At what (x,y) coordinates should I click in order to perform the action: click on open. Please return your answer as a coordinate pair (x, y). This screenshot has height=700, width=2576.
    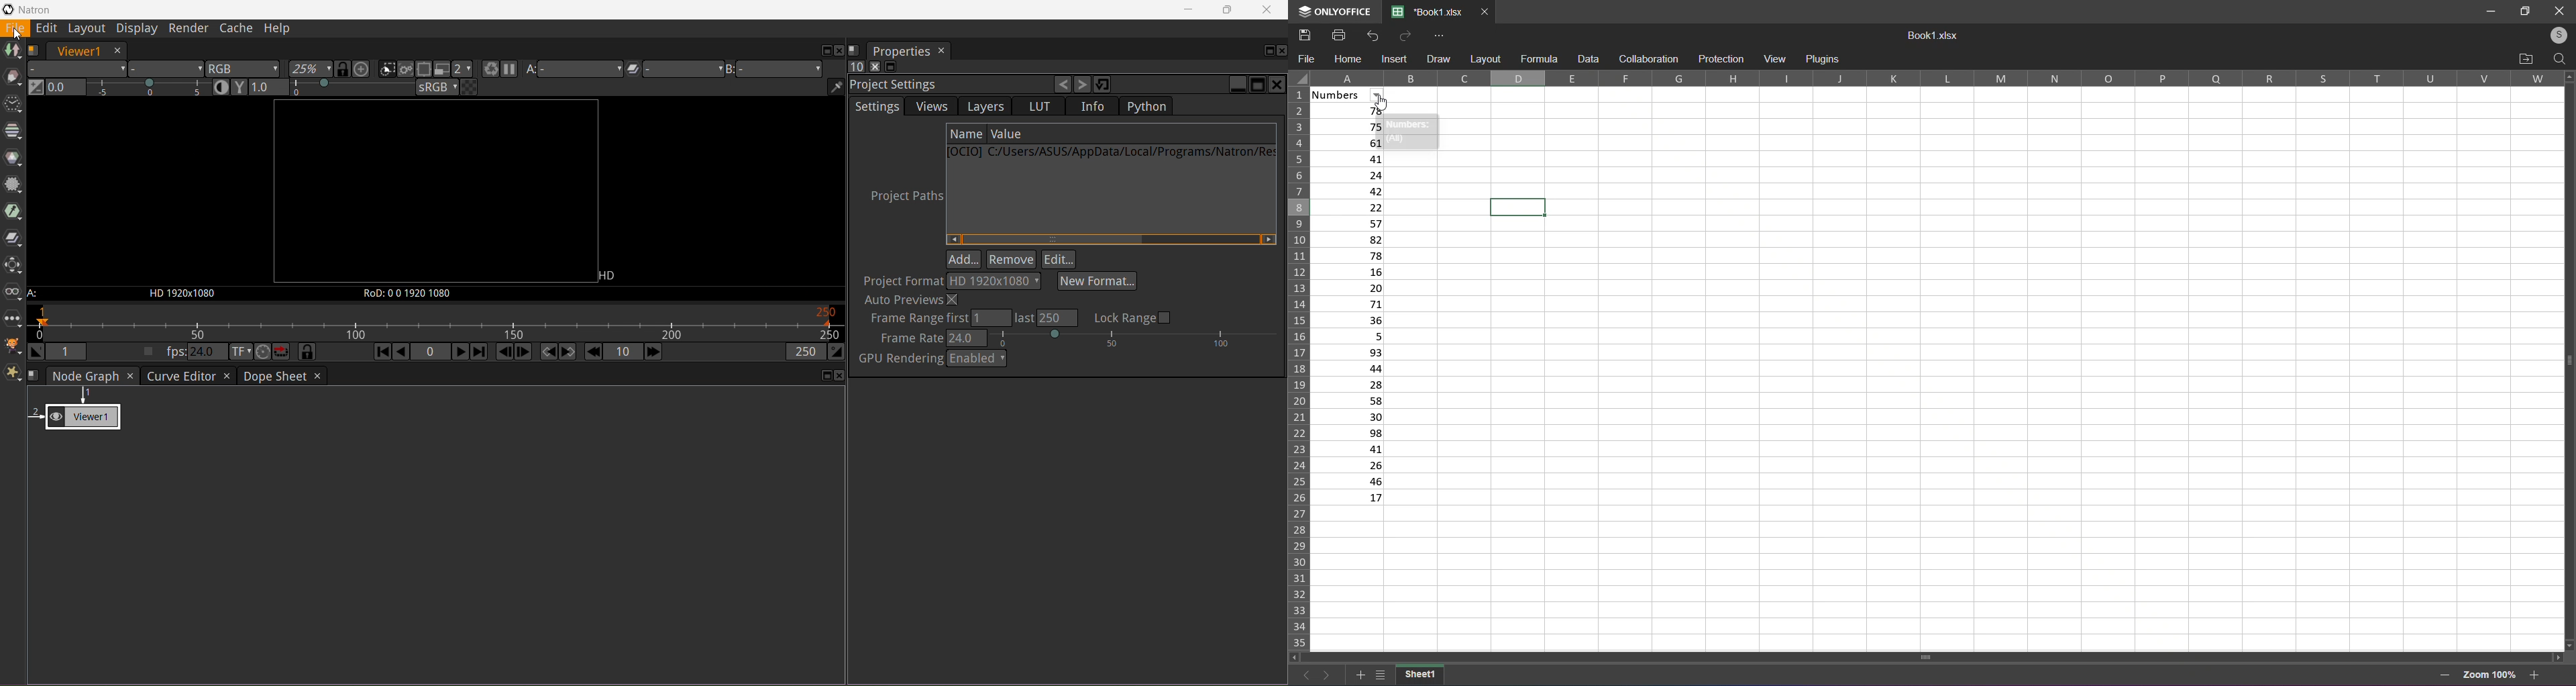
    Looking at the image, I should click on (2526, 58).